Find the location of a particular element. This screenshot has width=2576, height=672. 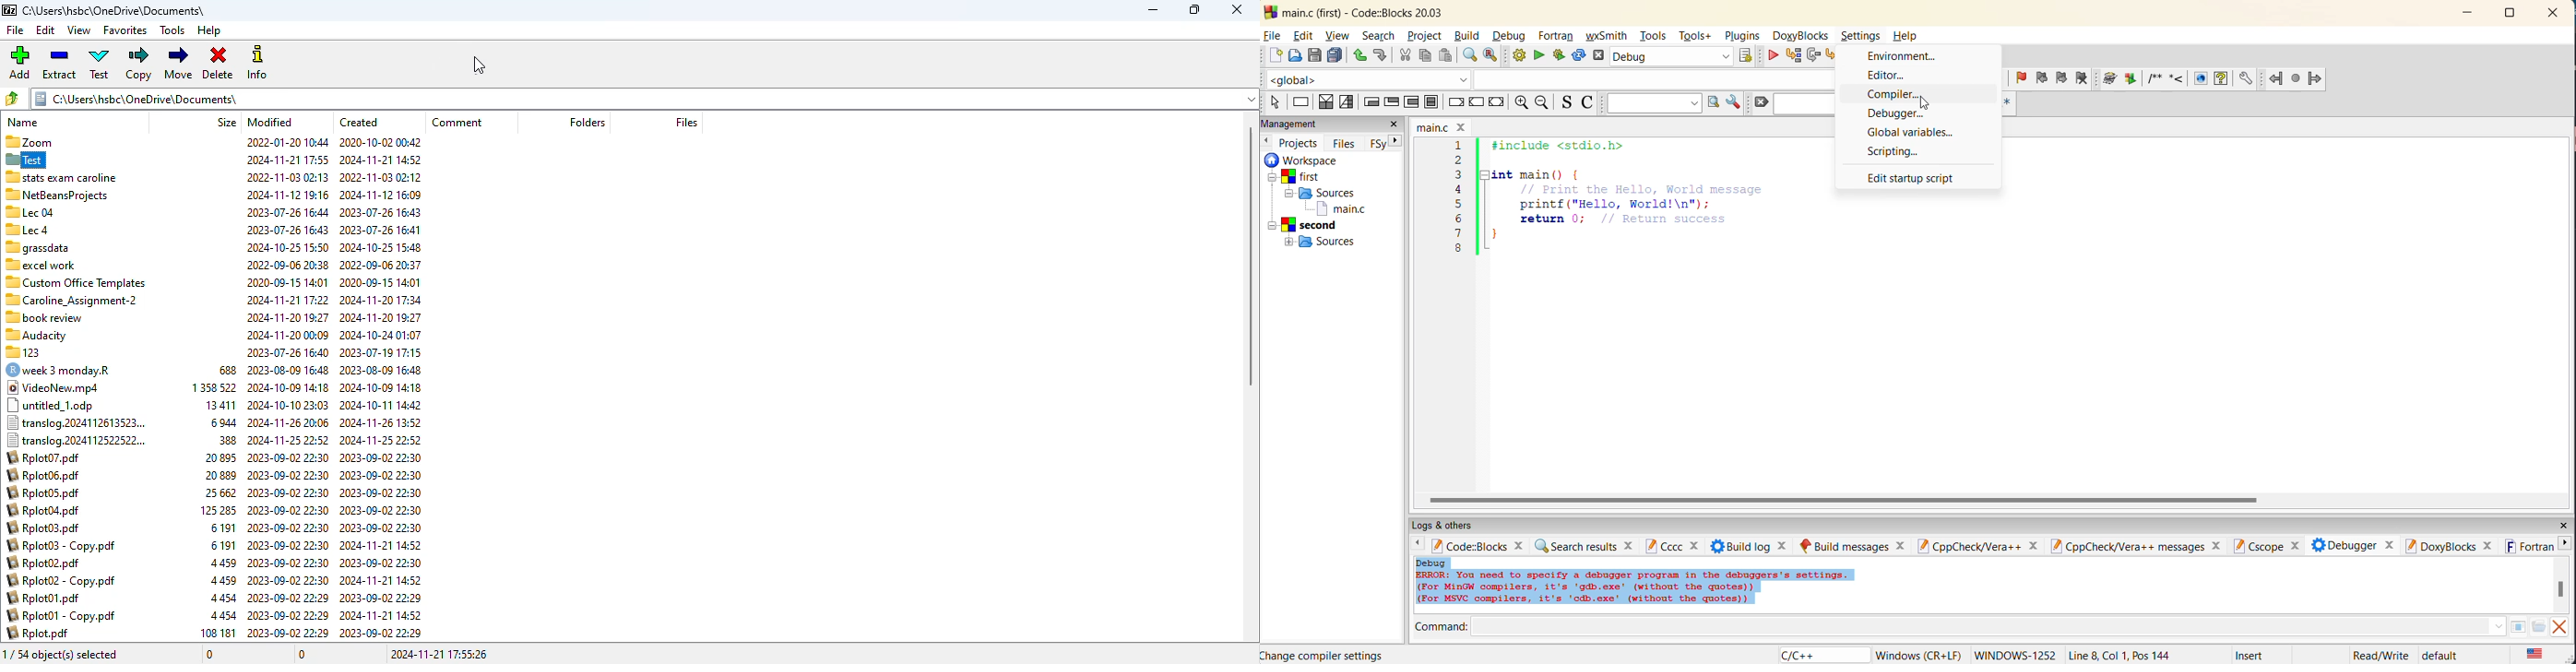

13 411 is located at coordinates (220, 405).